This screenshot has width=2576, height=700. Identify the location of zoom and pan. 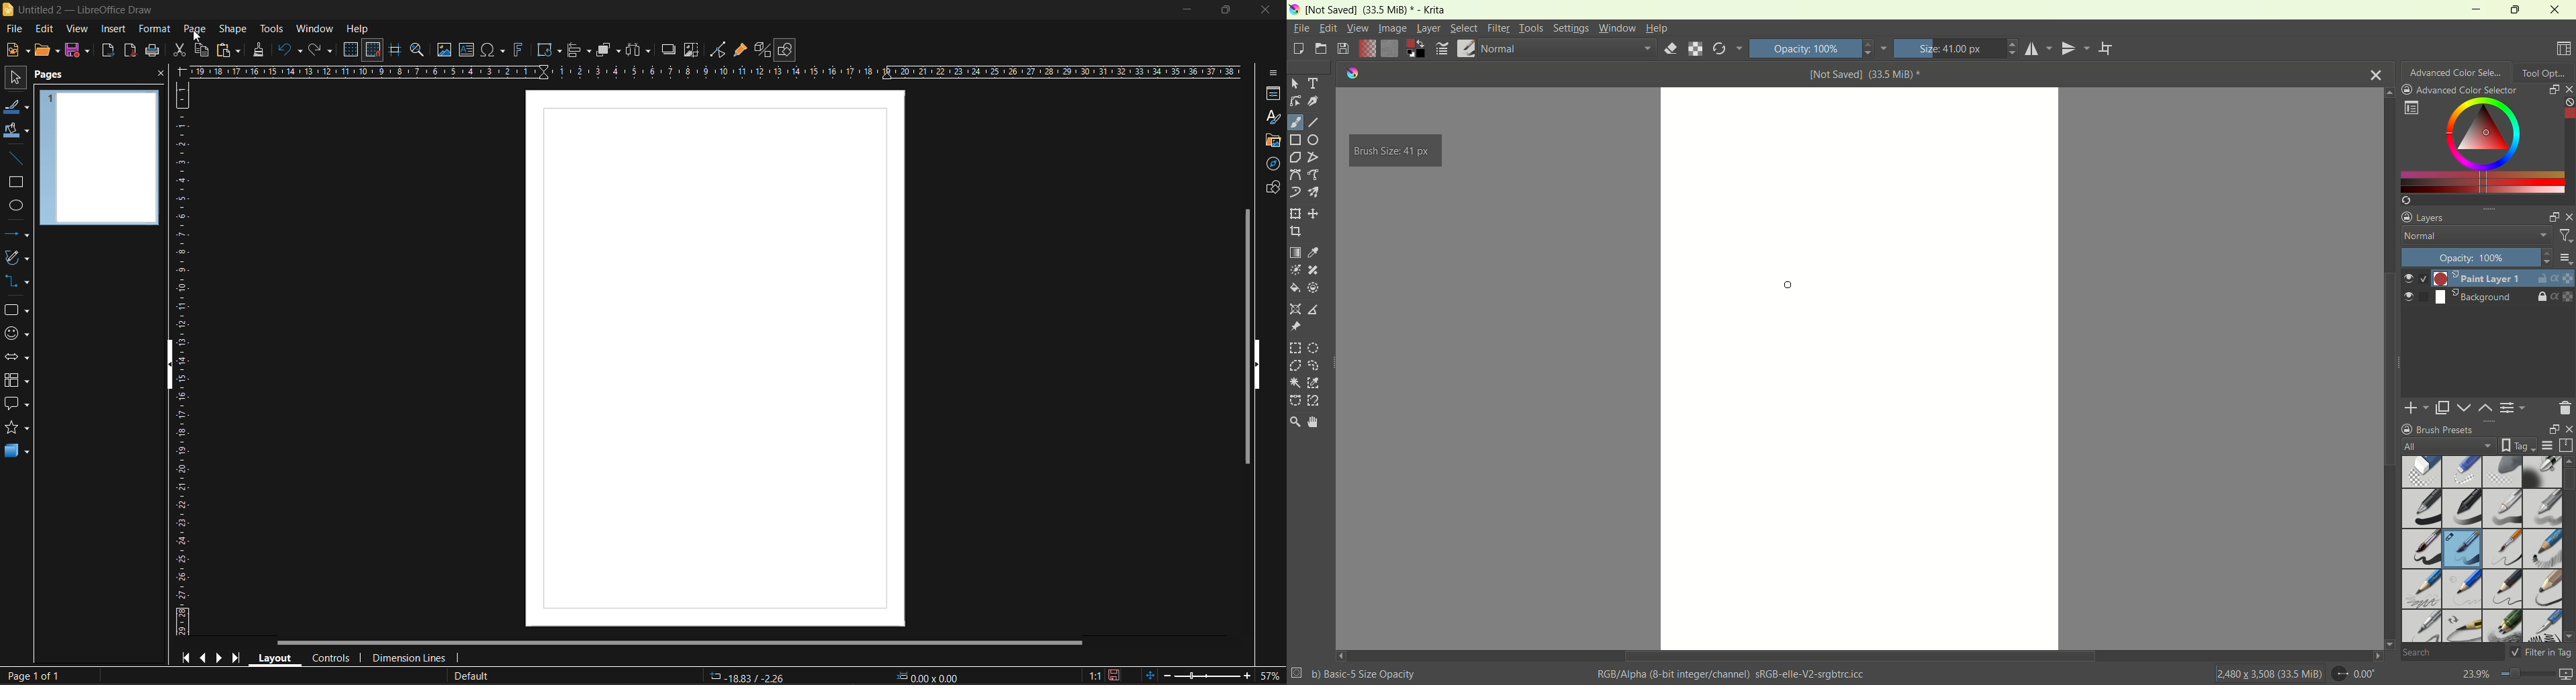
(416, 50).